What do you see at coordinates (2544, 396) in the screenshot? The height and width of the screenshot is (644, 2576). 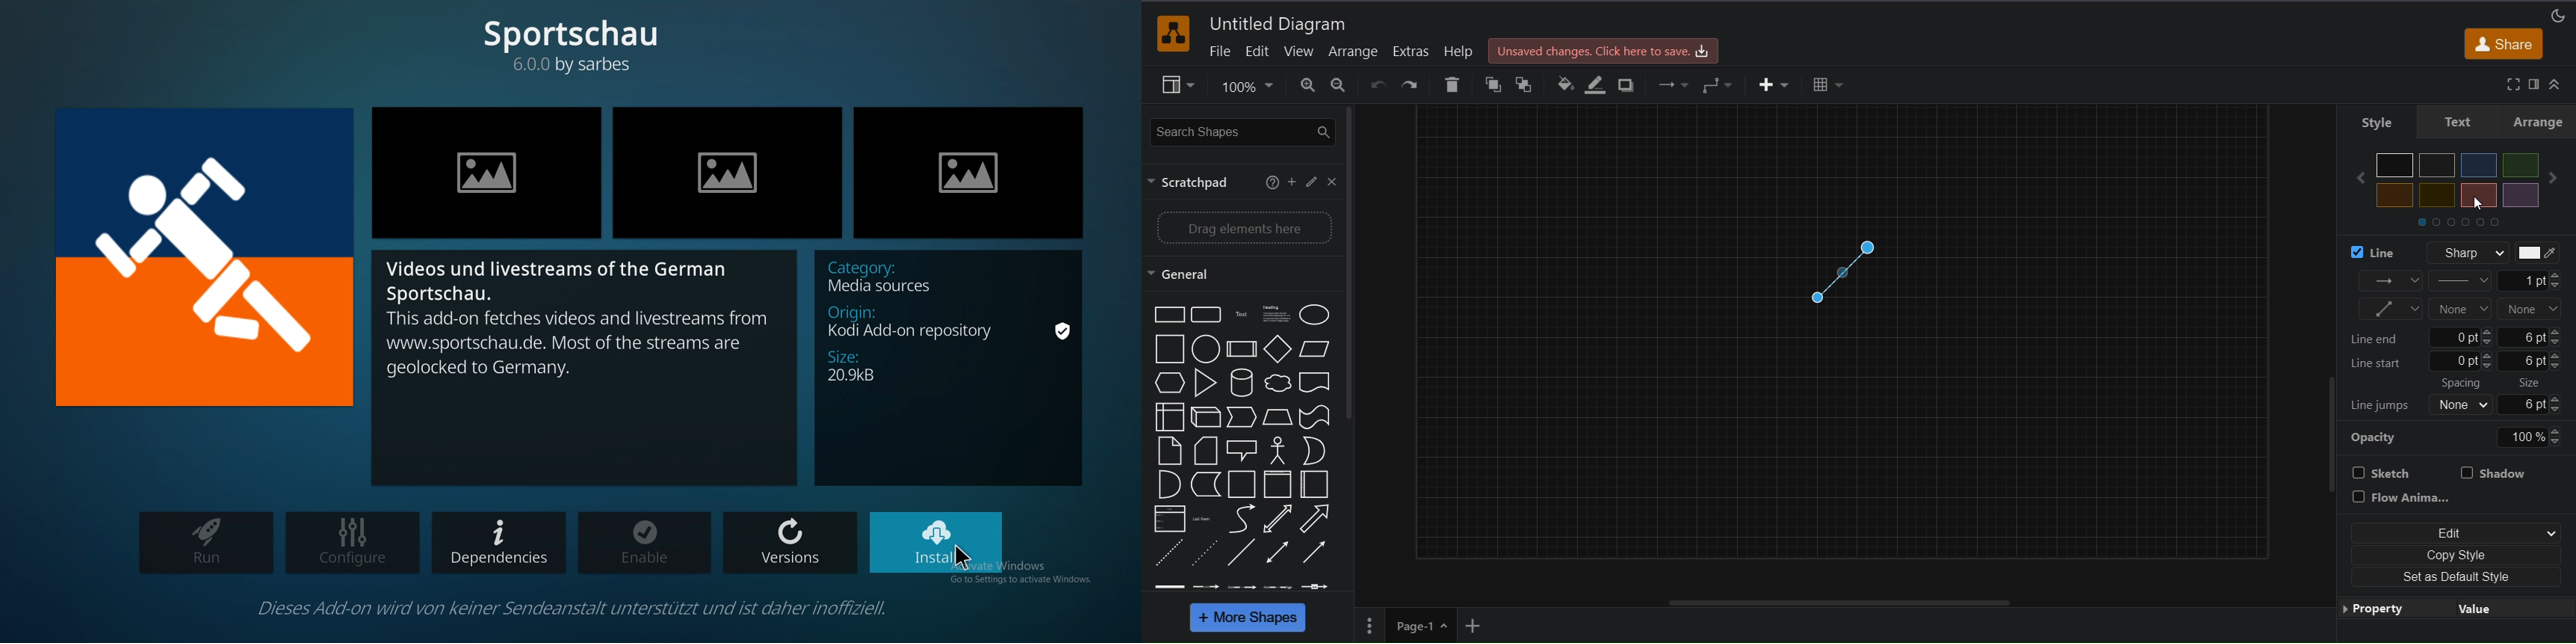 I see `size` at bounding box center [2544, 396].